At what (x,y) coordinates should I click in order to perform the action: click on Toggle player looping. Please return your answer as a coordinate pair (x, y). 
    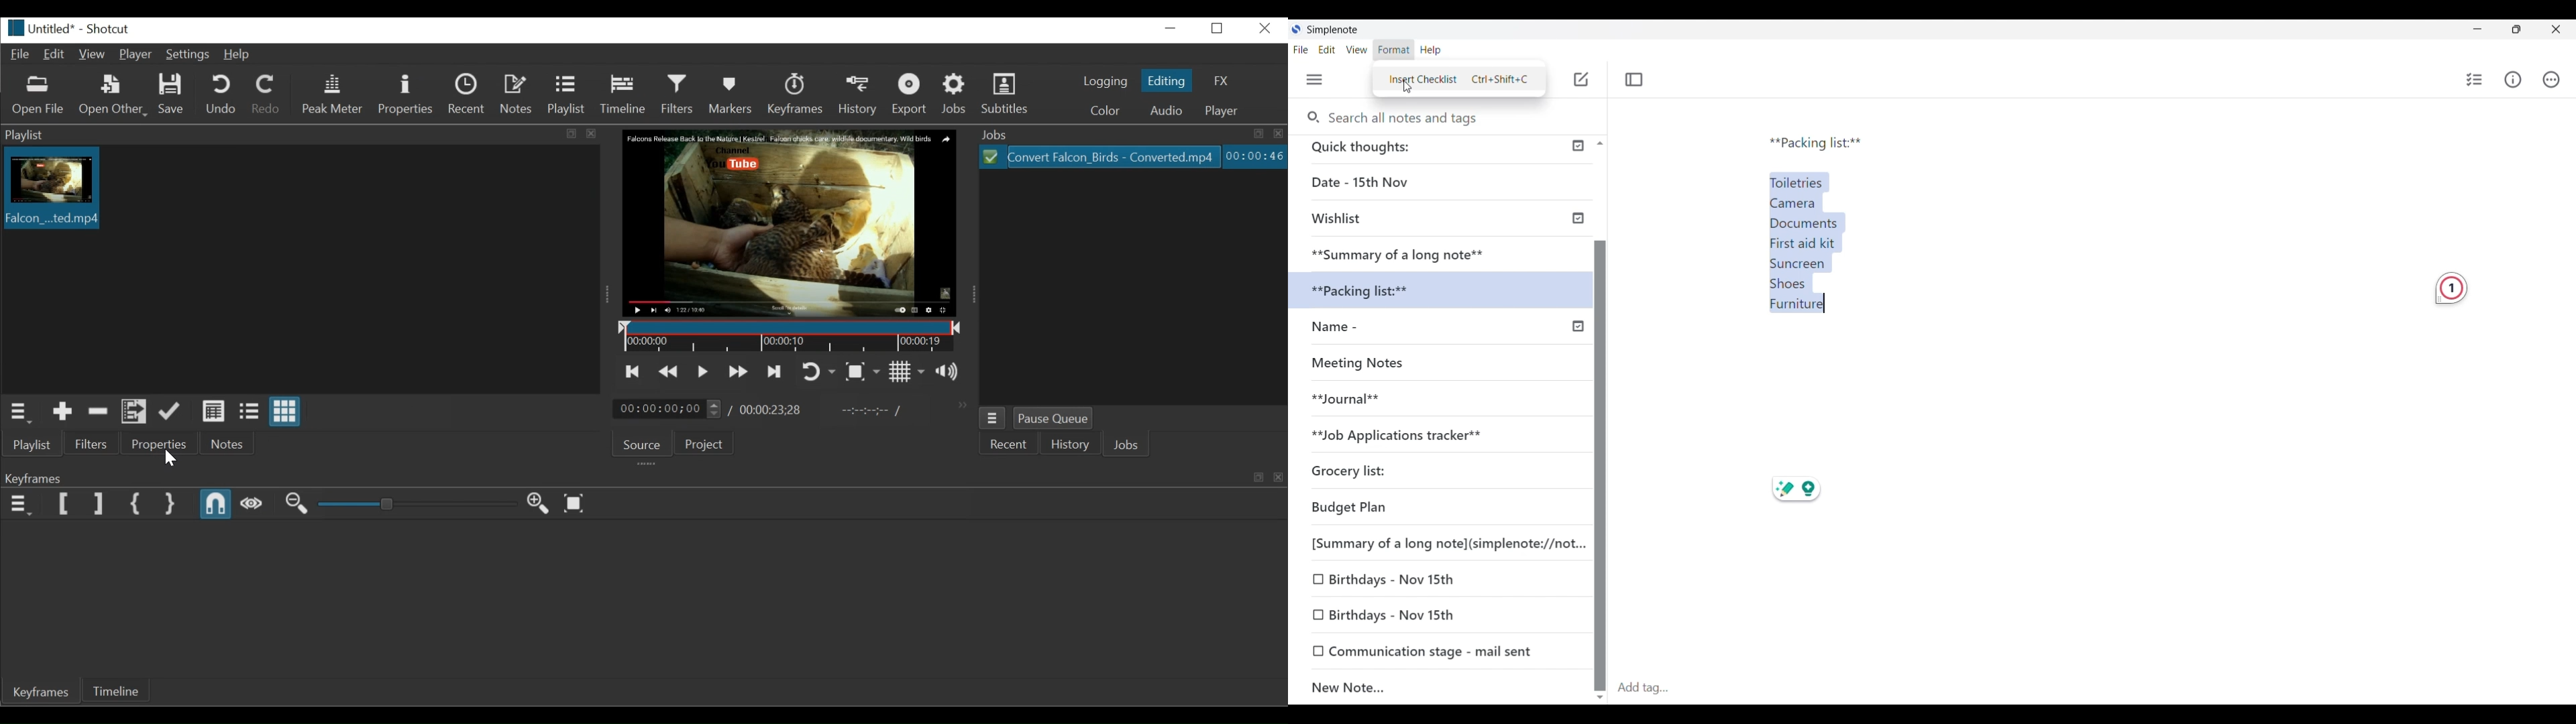
    Looking at the image, I should click on (816, 371).